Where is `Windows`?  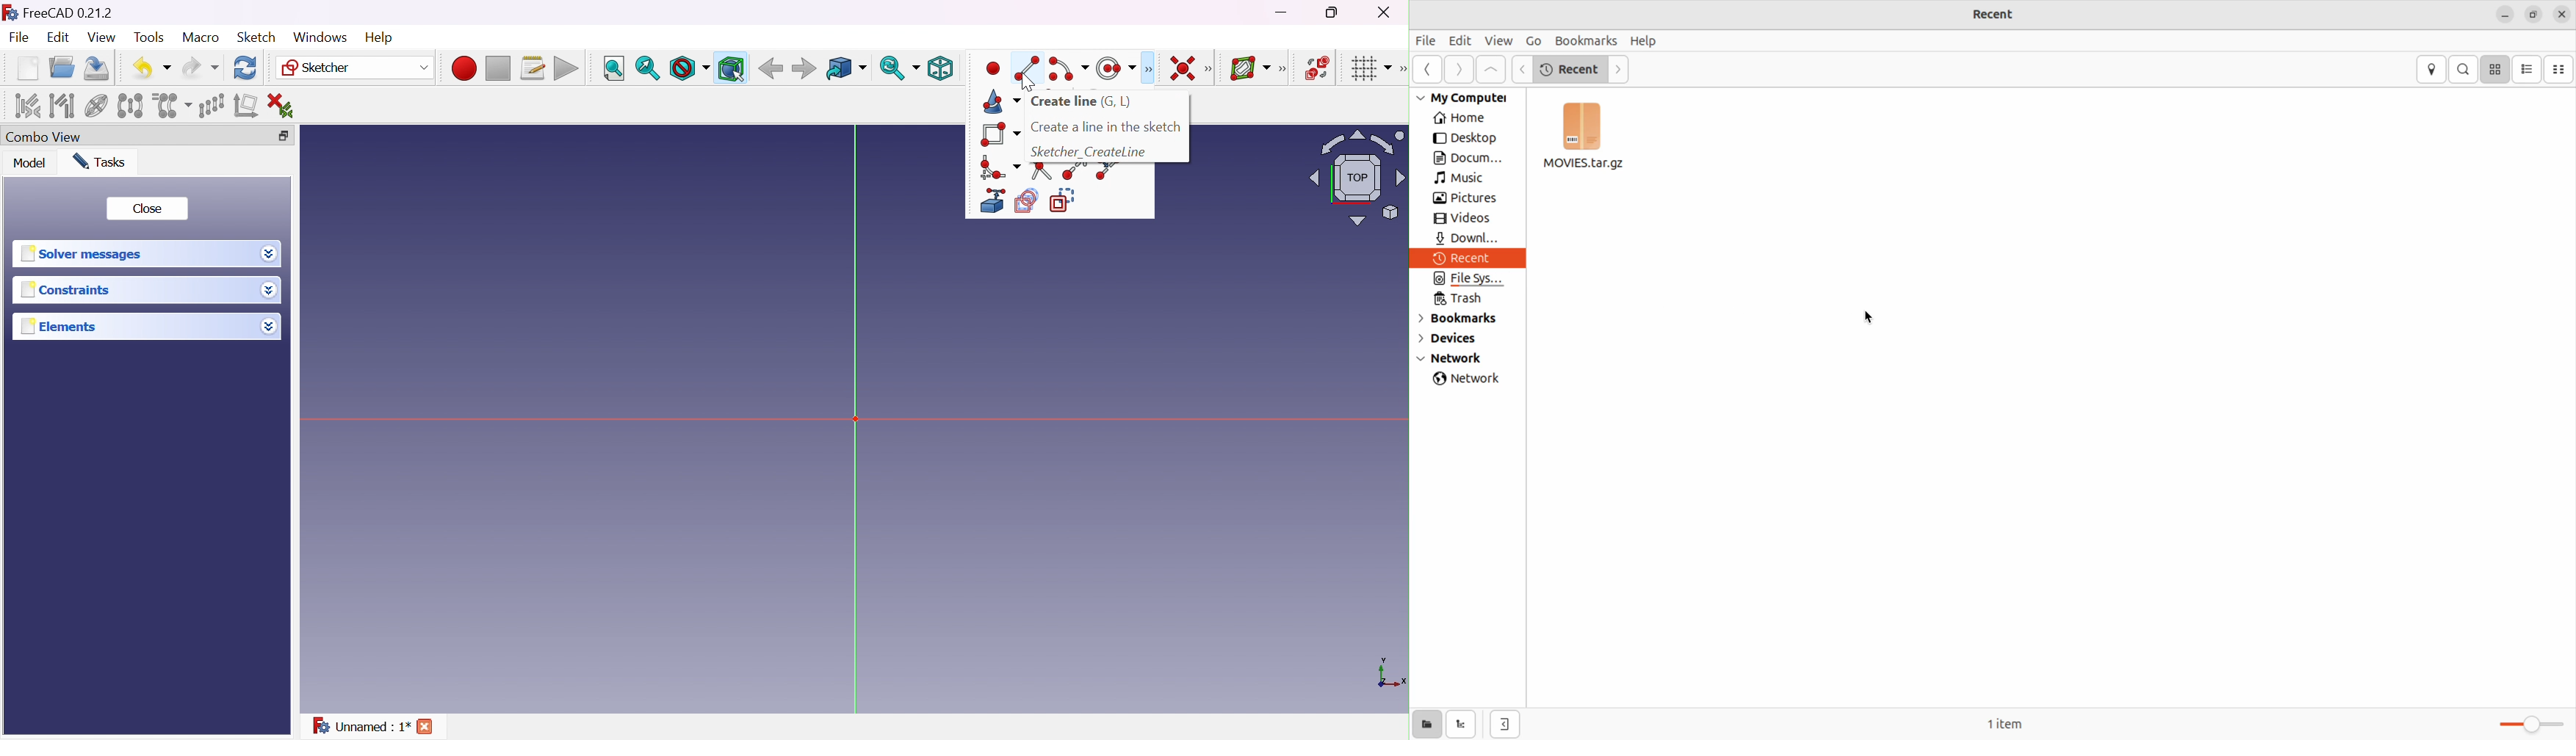
Windows is located at coordinates (319, 37).